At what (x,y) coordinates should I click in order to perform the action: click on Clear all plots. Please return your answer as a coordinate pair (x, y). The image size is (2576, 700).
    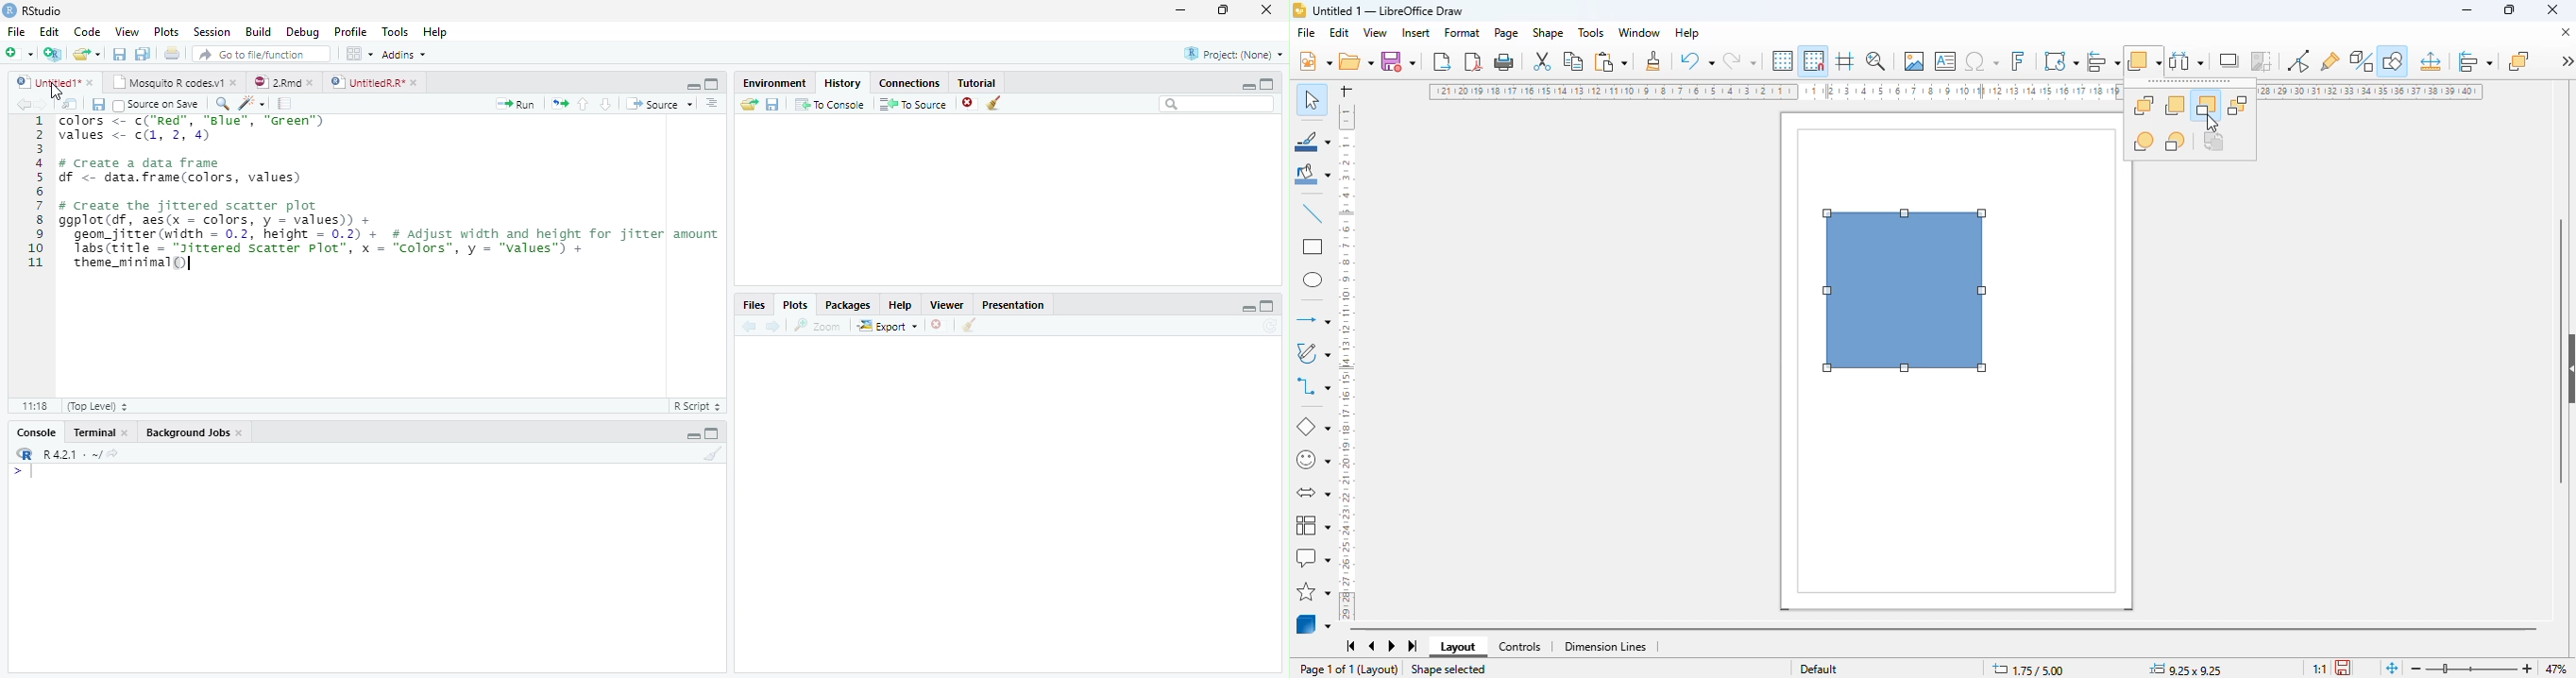
    Looking at the image, I should click on (968, 325).